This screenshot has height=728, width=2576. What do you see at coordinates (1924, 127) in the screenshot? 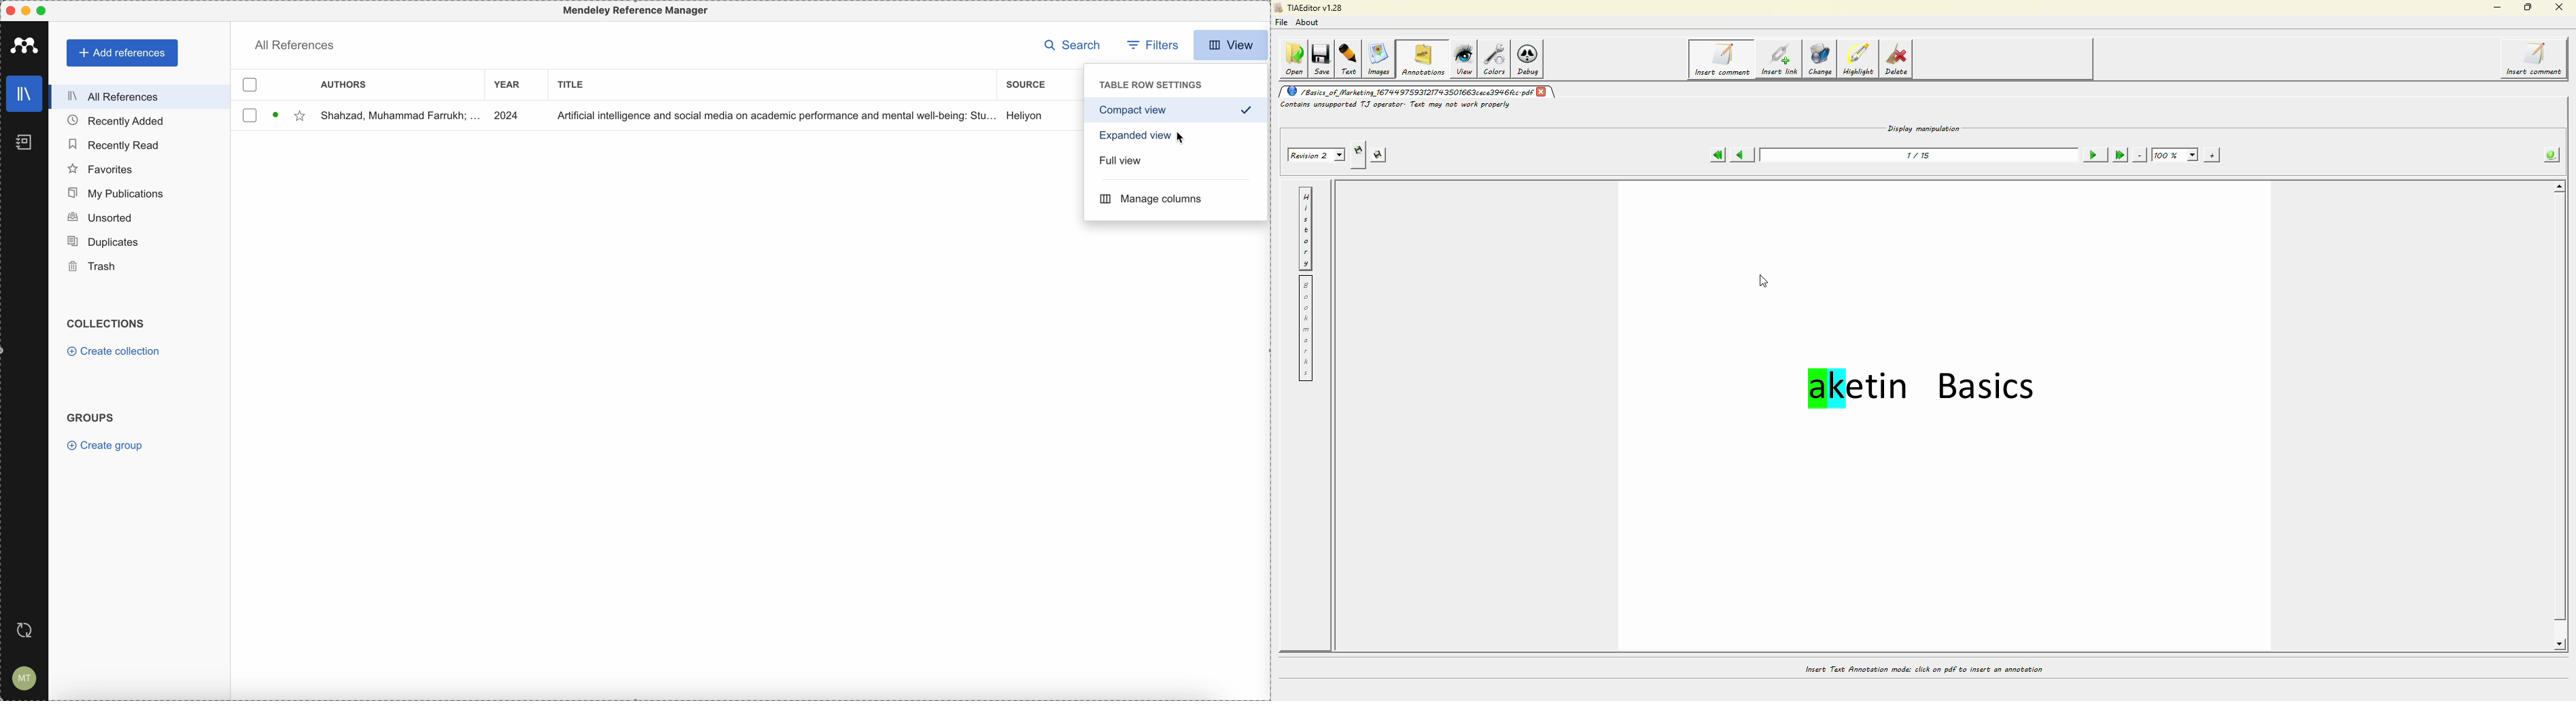
I see `display manipulation` at bounding box center [1924, 127].